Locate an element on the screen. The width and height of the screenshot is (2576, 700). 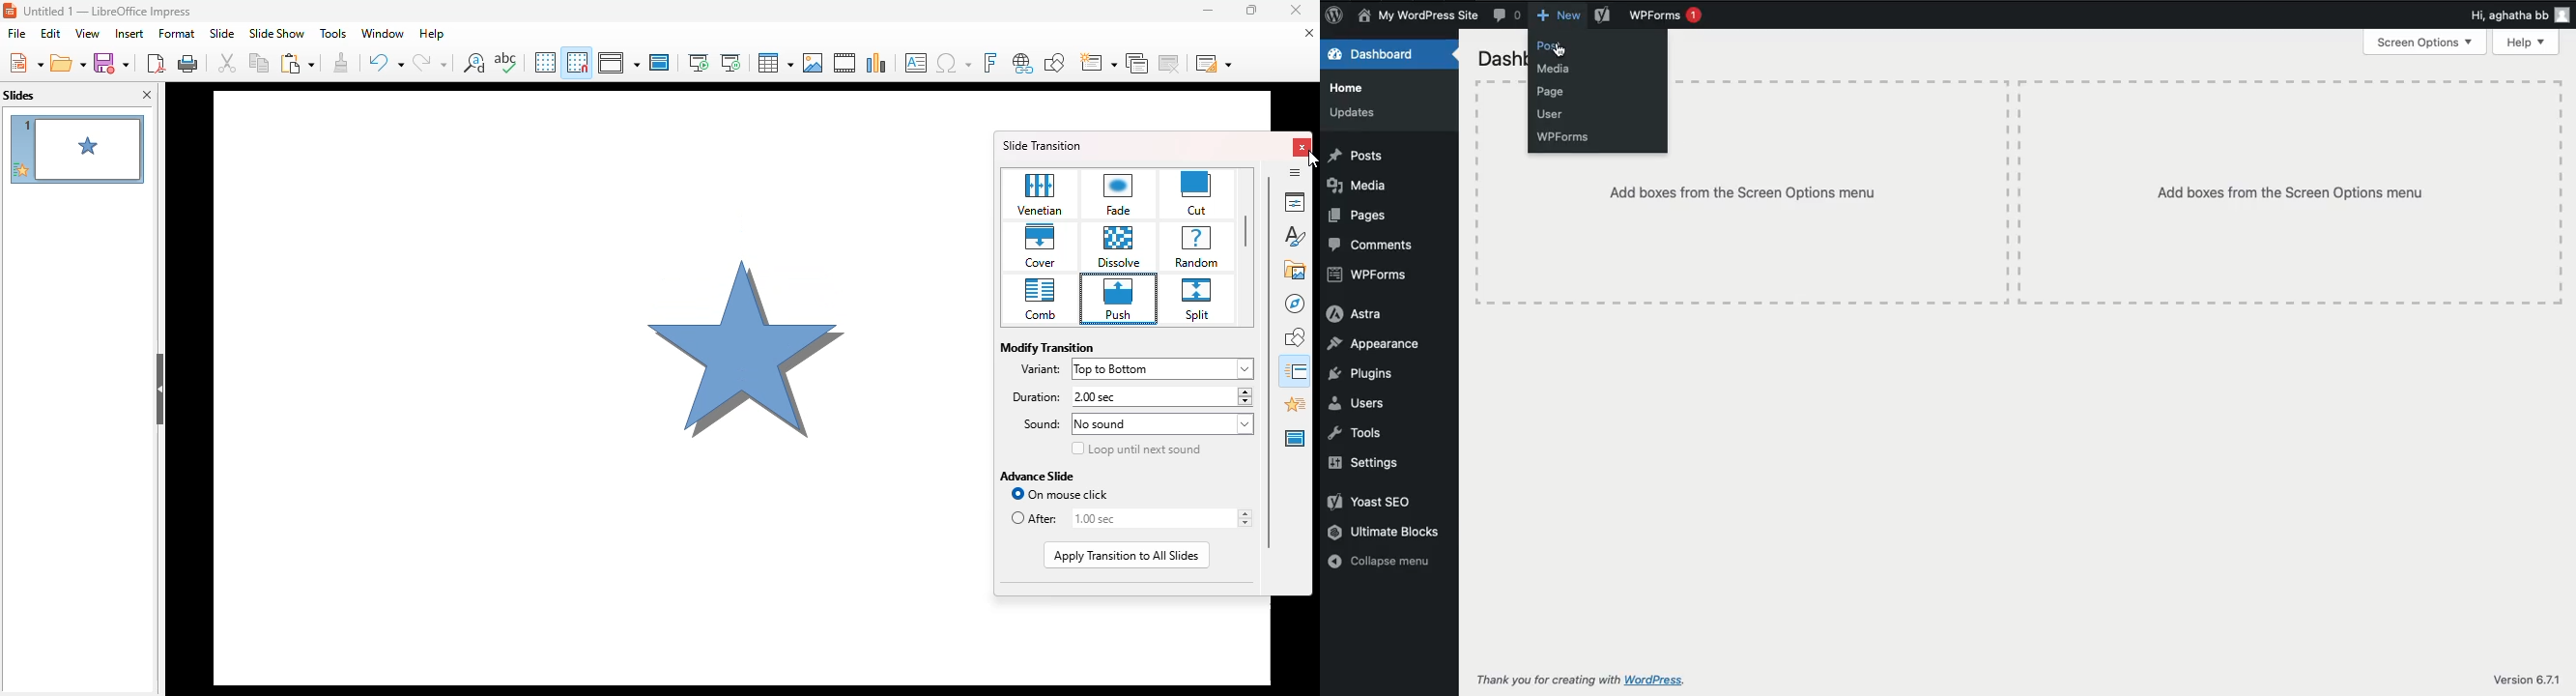
Yoast is located at coordinates (1371, 502).